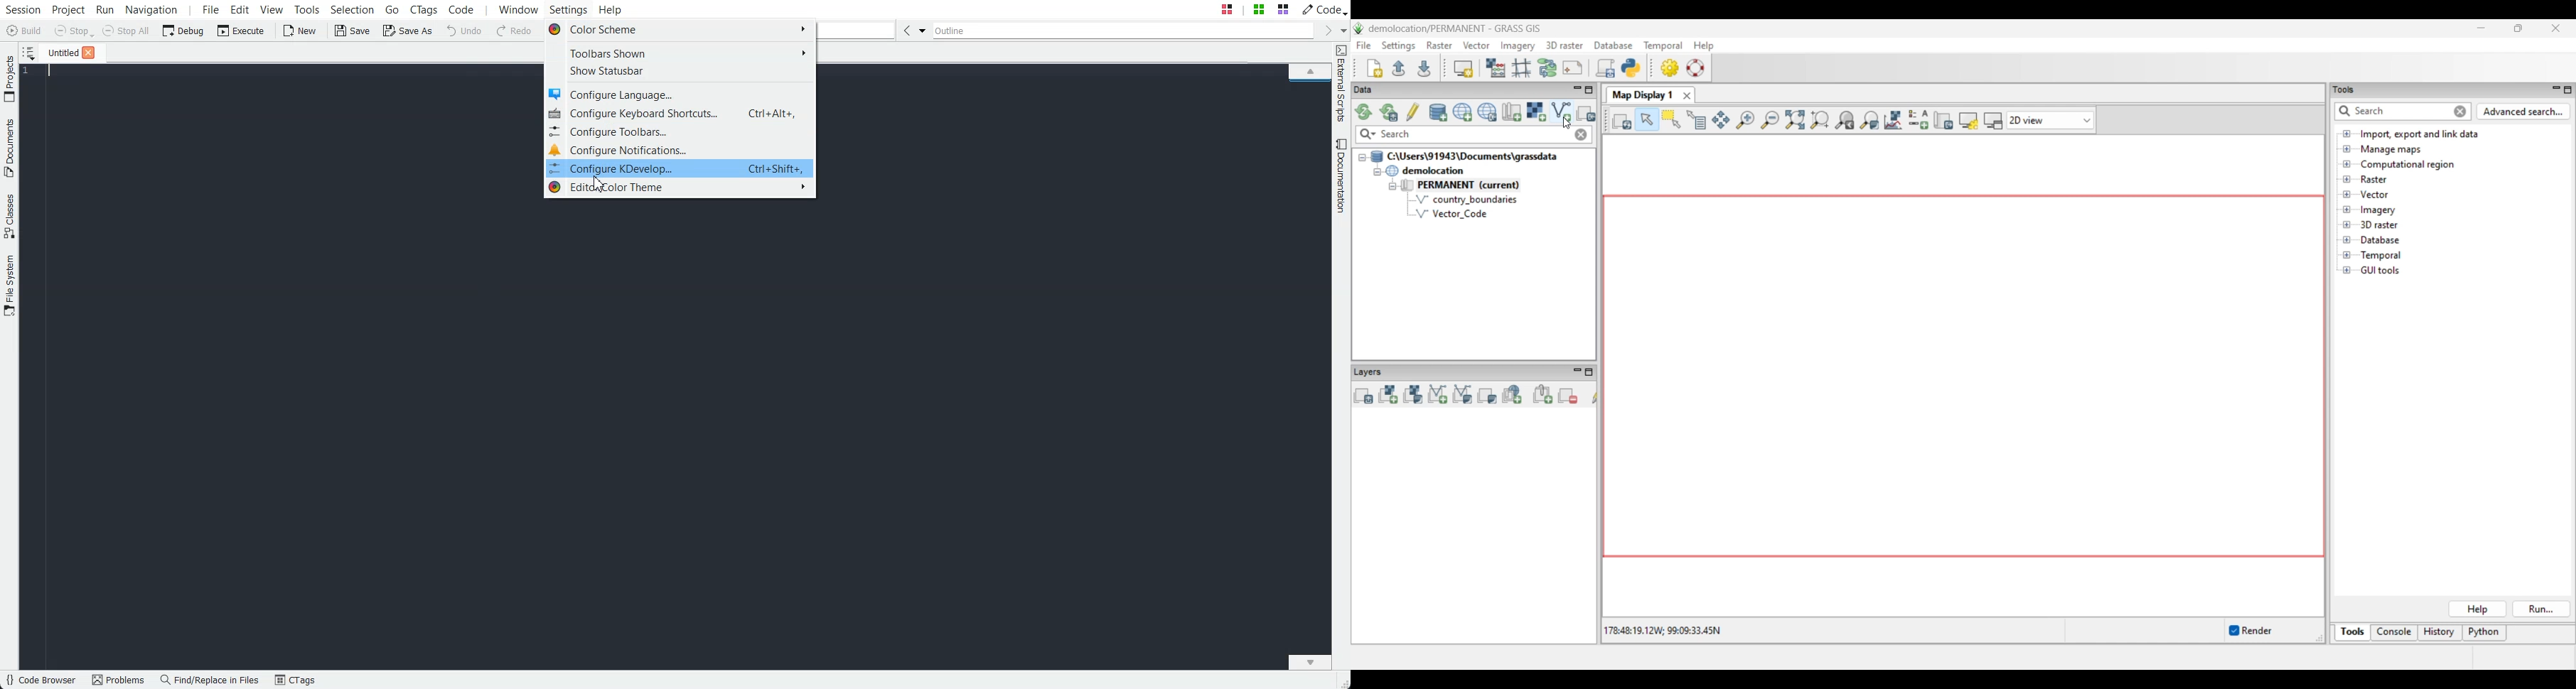 The width and height of the screenshot is (2576, 700). Describe the element at coordinates (680, 71) in the screenshot. I see `Show Statusbar` at that location.